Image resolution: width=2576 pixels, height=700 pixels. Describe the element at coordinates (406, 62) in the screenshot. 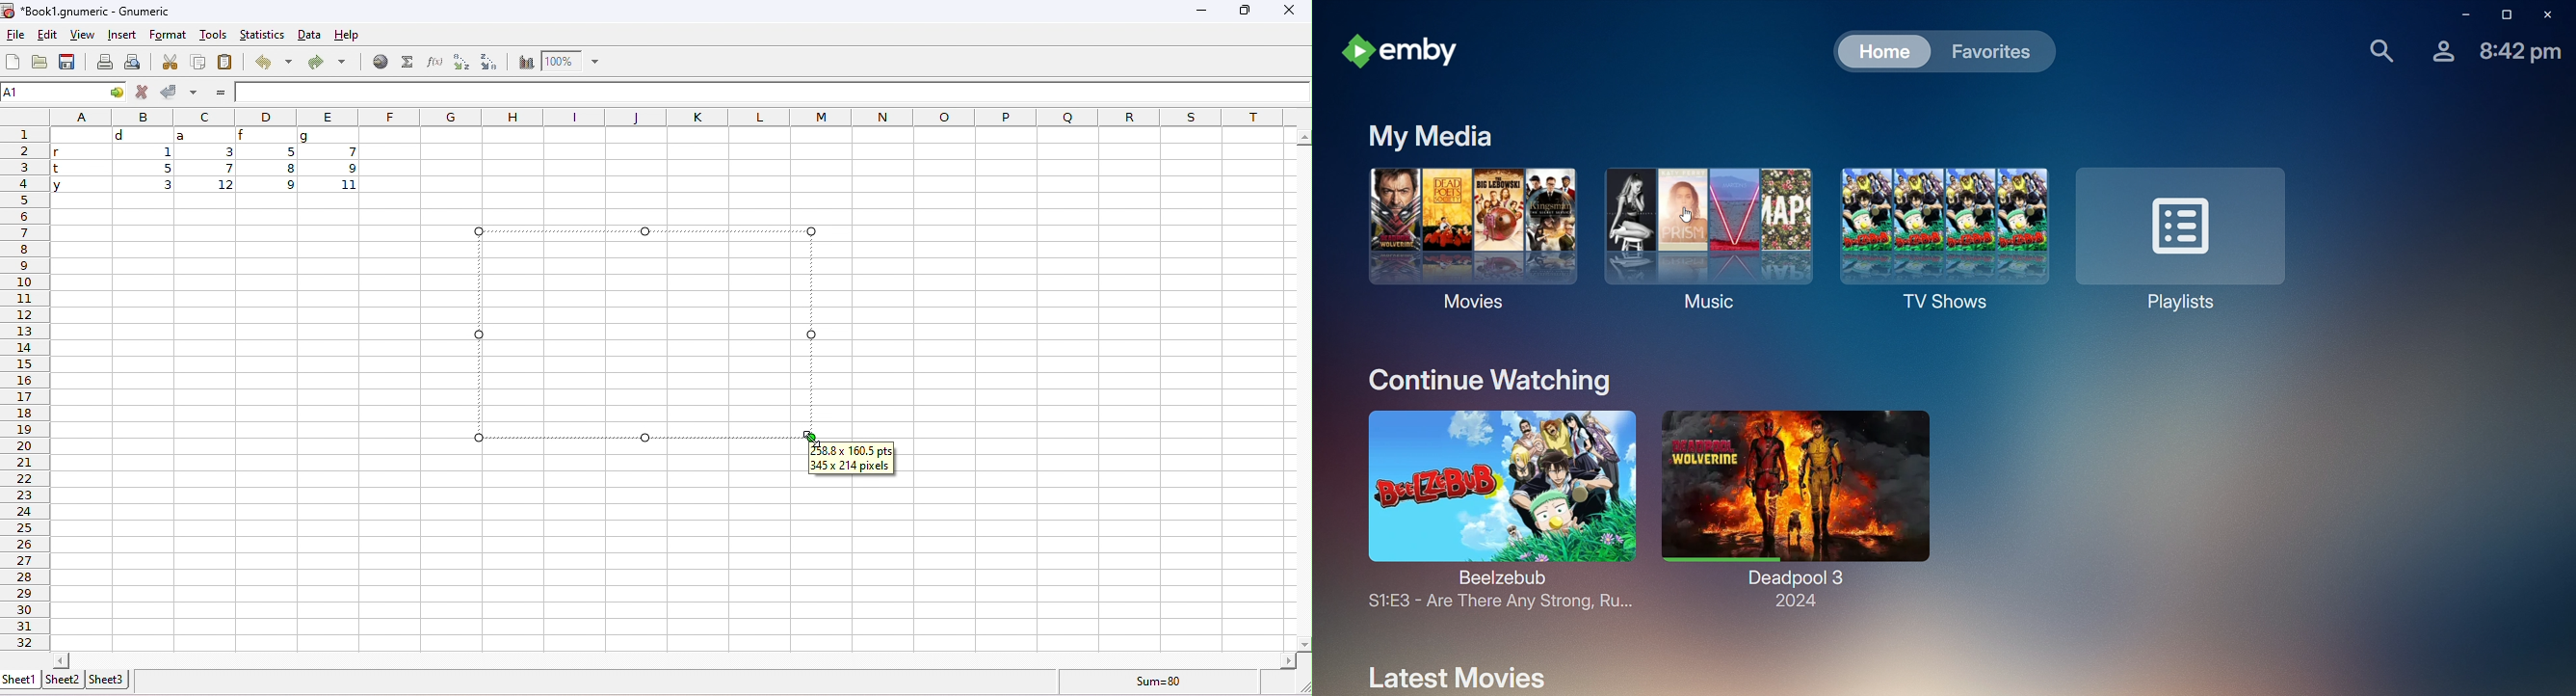

I see `select function` at that location.